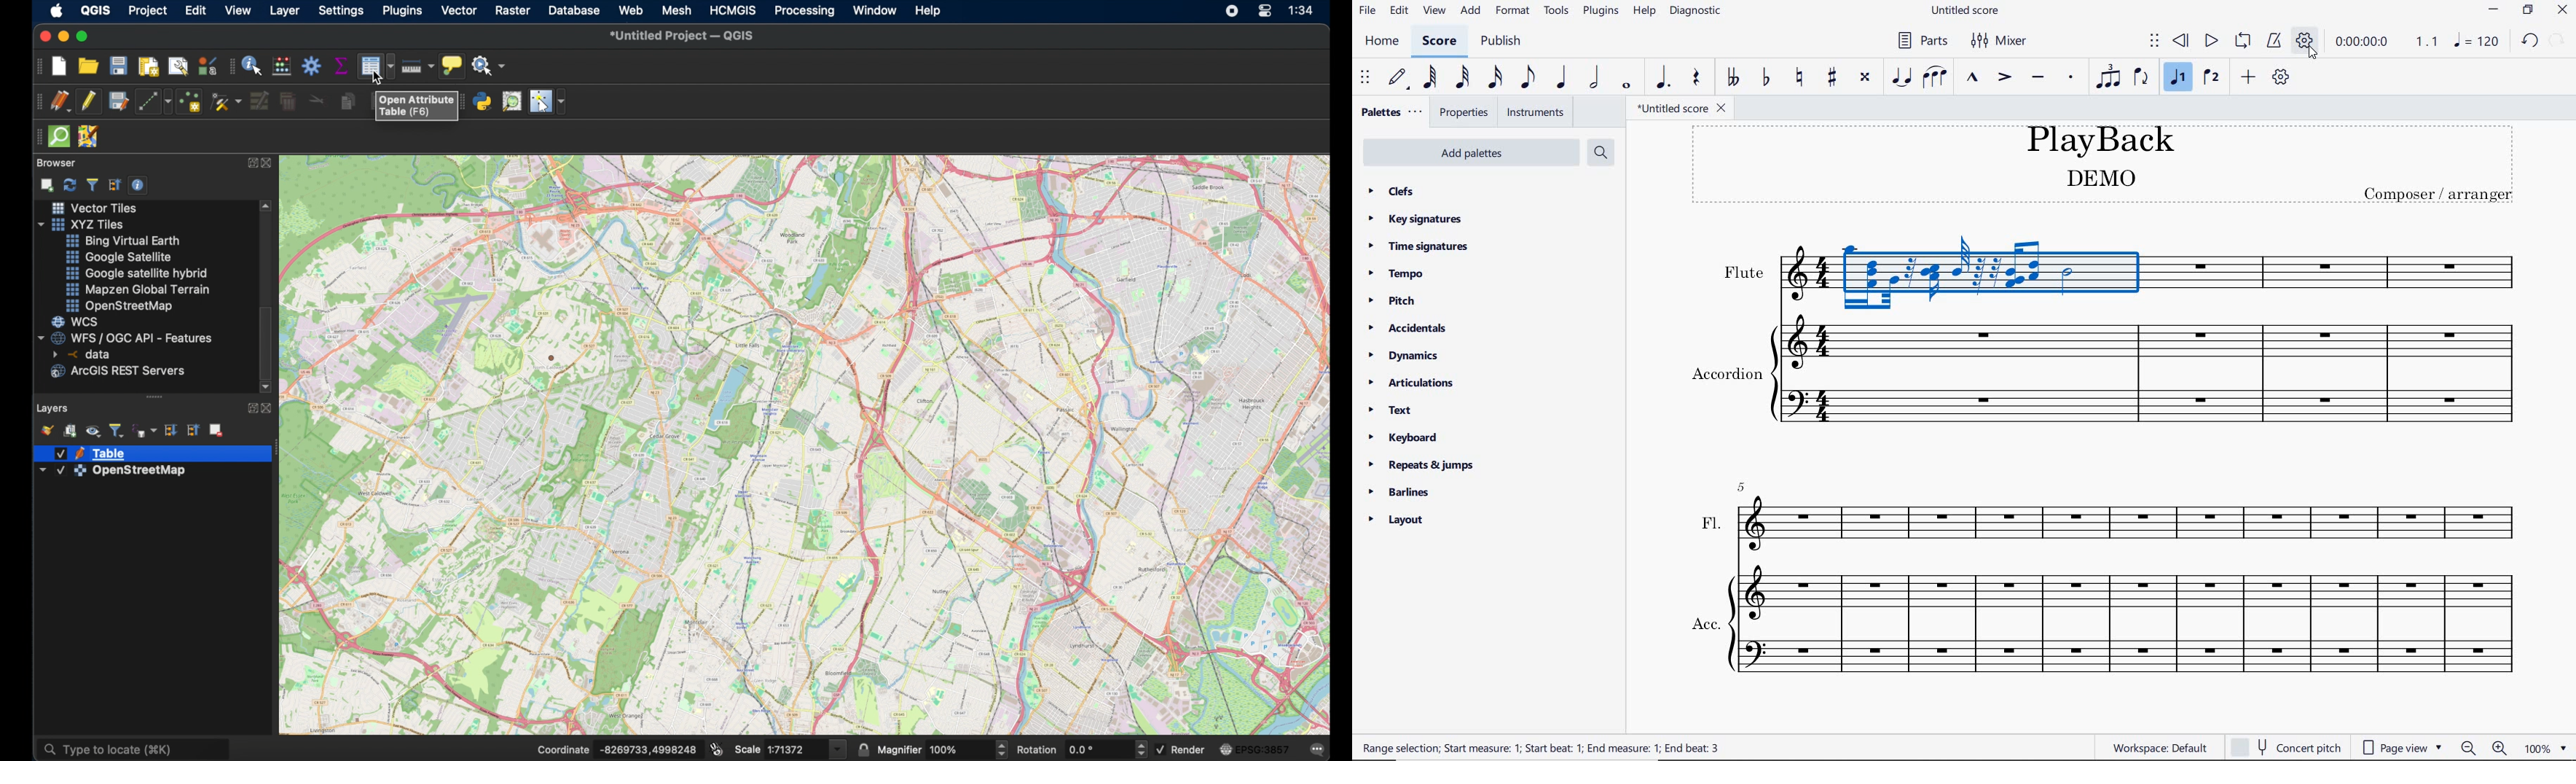 This screenshot has height=784, width=2576. I want to click on switched mouse to a configurable pointer, so click(547, 101).